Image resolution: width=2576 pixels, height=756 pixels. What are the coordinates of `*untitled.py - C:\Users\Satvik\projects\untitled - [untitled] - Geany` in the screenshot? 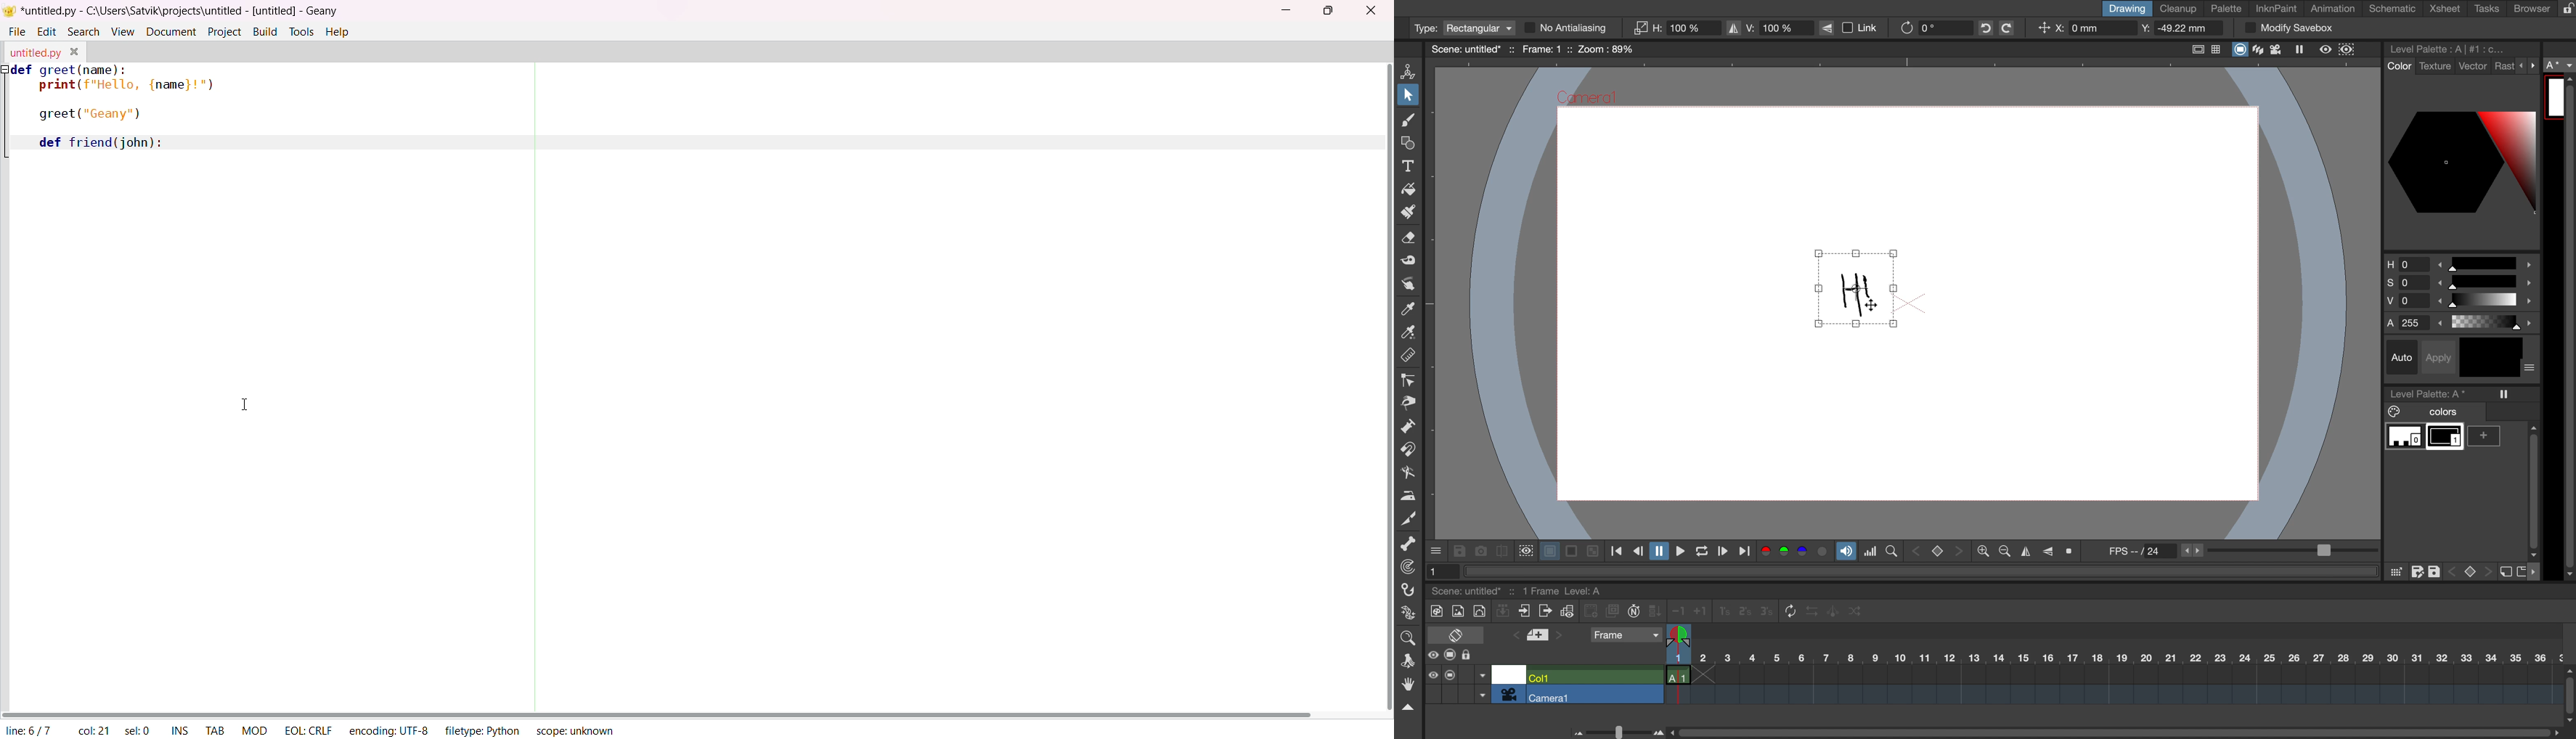 It's located at (180, 9).